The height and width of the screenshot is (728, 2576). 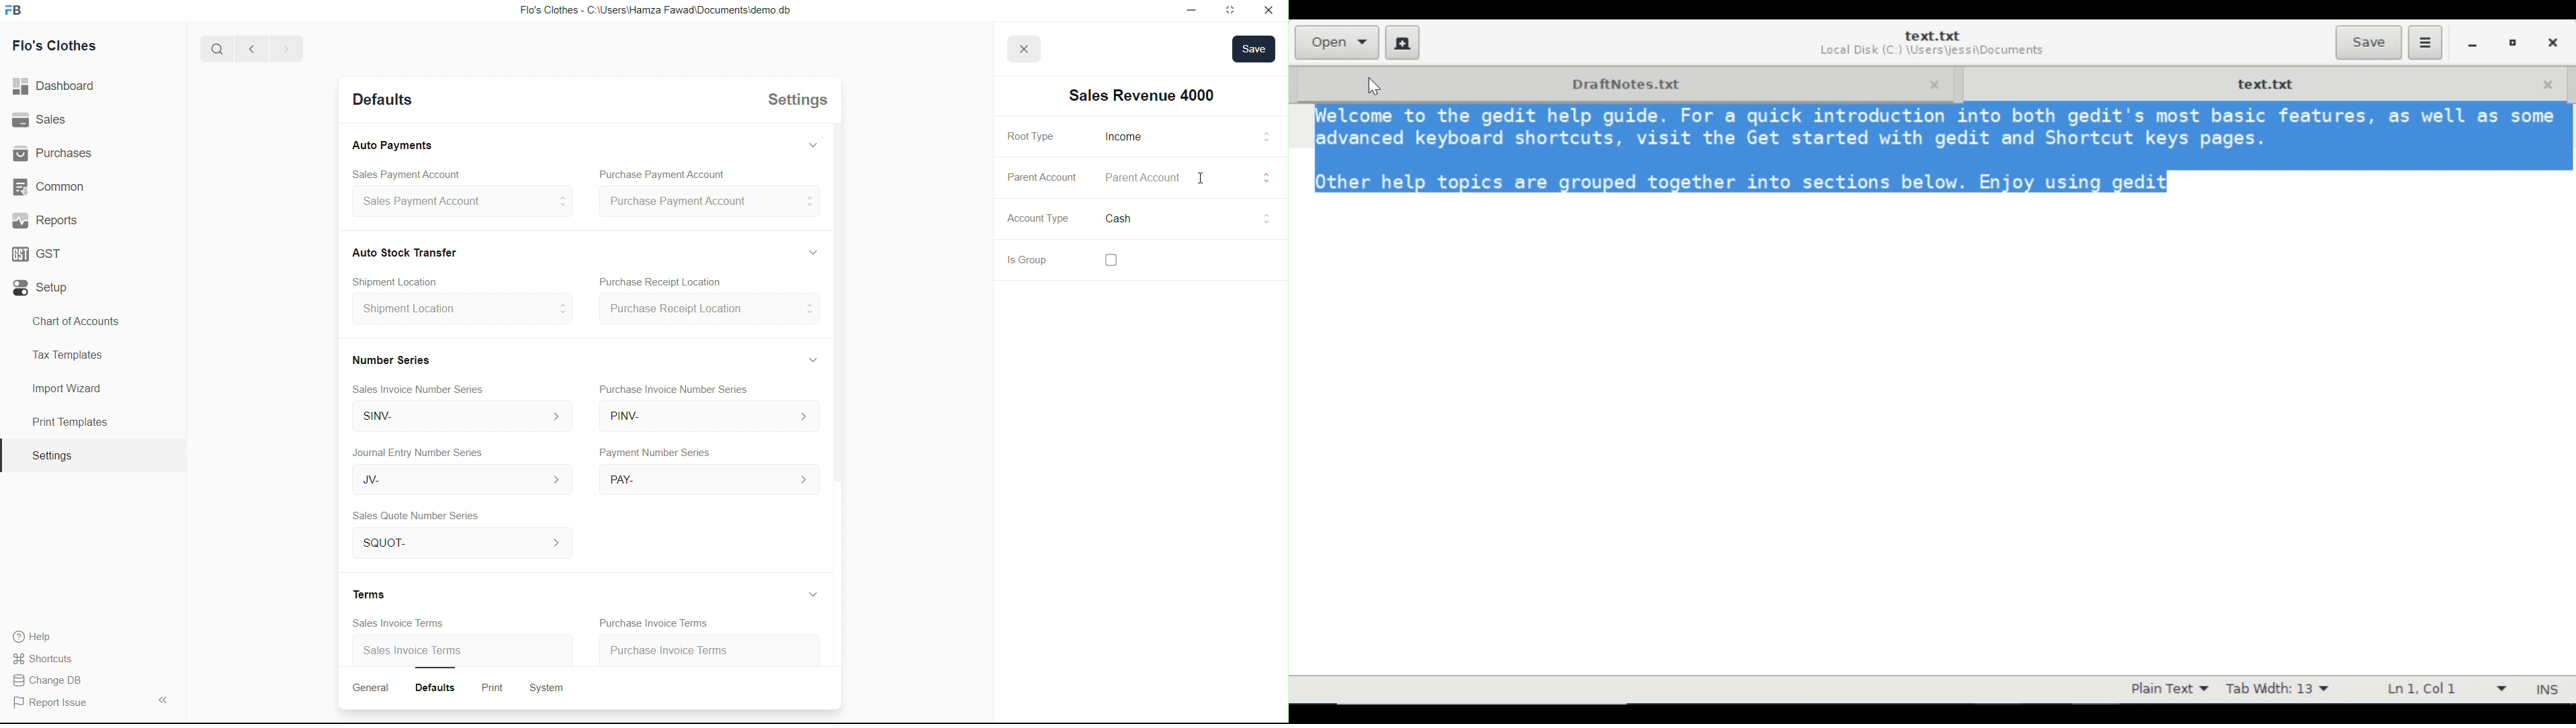 What do you see at coordinates (550, 686) in the screenshot?
I see `System` at bounding box center [550, 686].